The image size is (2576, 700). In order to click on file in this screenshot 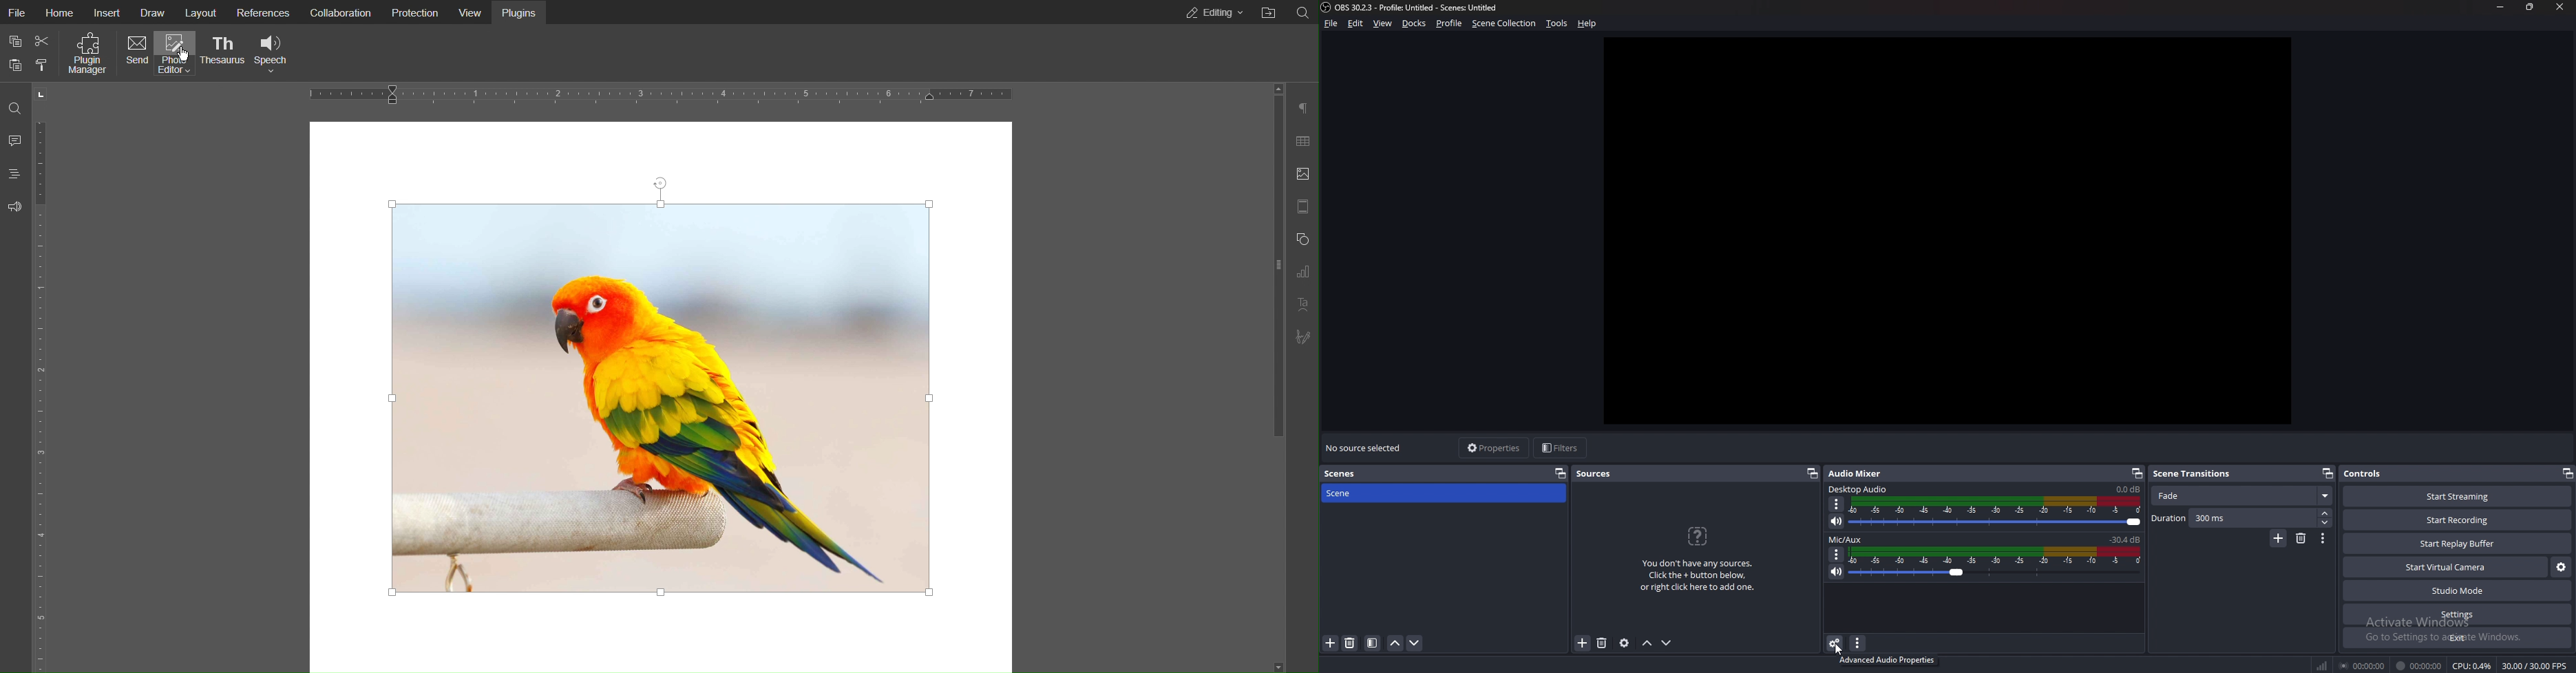, I will do `click(1333, 23)`.